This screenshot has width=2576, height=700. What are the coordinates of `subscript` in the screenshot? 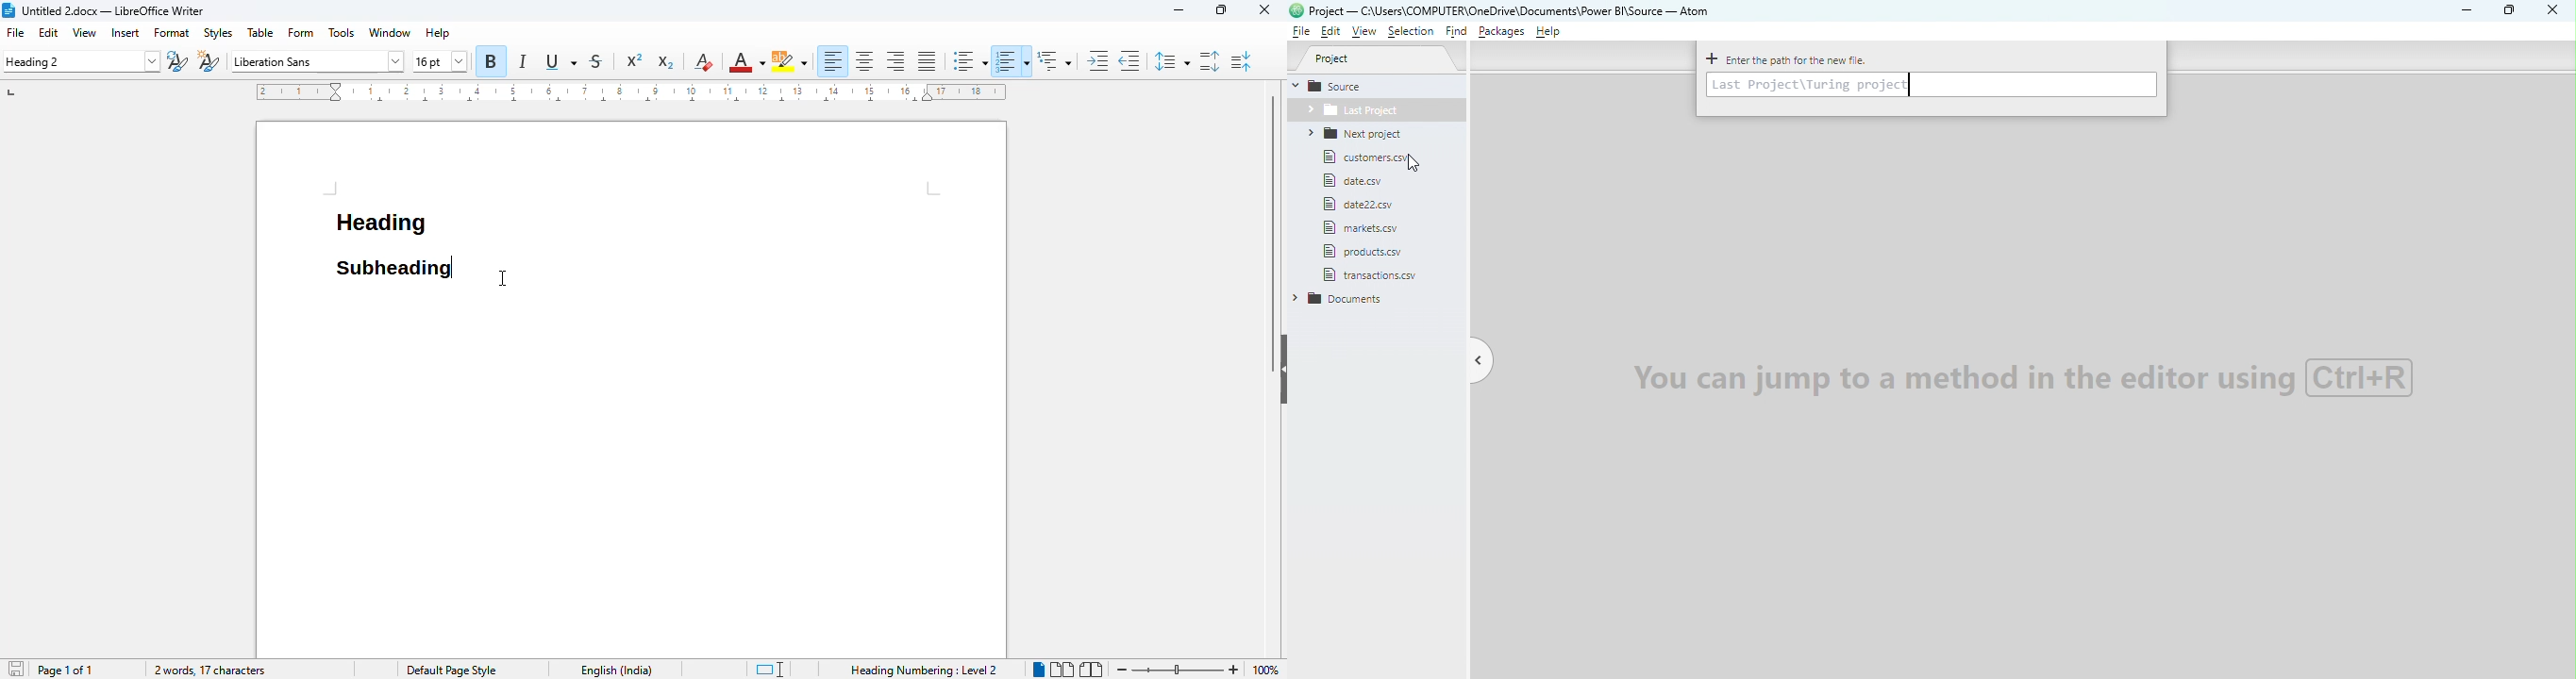 It's located at (667, 63).